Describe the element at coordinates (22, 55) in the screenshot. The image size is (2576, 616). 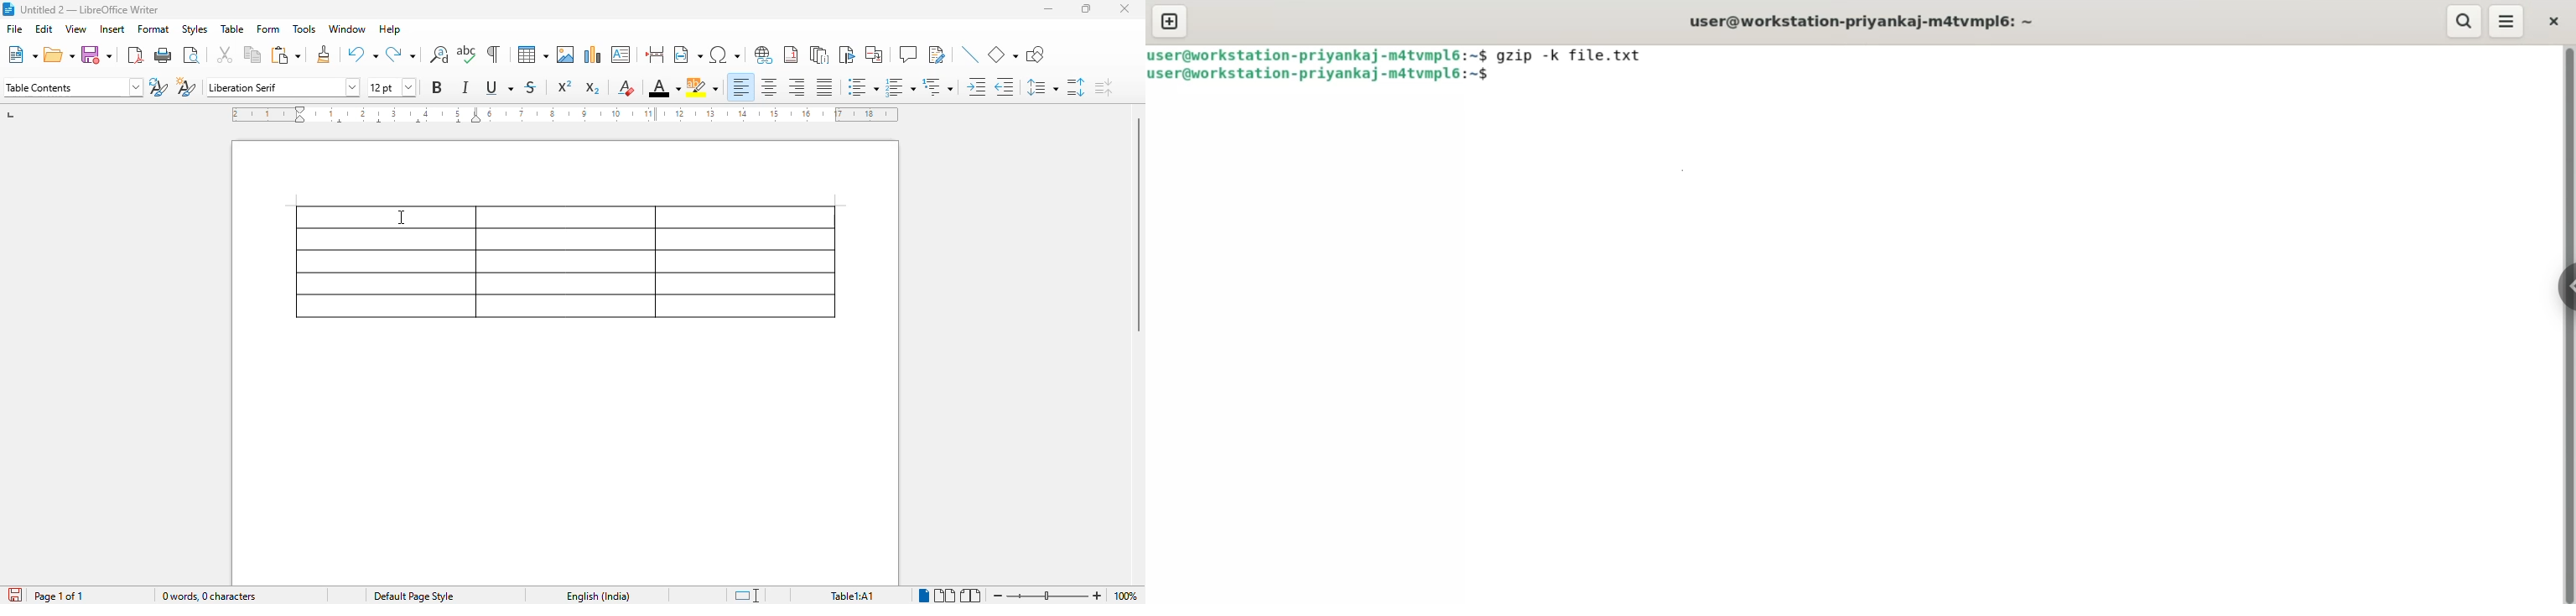
I see `new` at that location.